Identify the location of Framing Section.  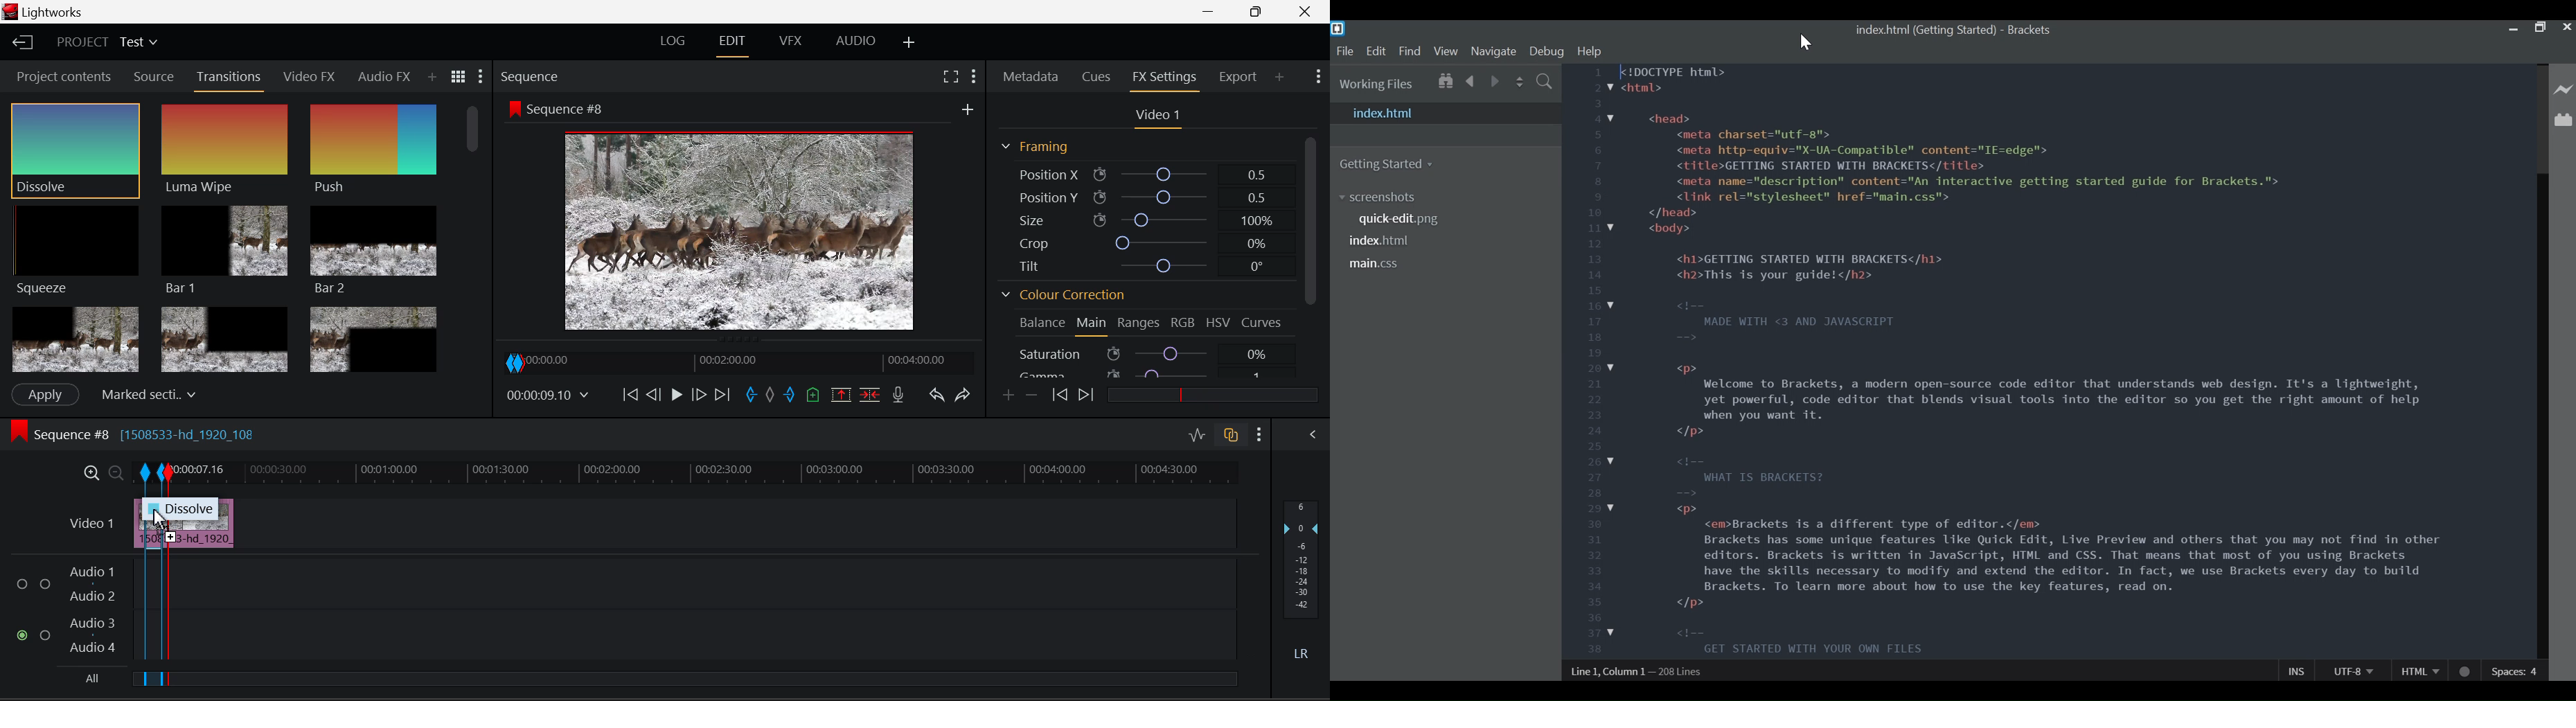
(1042, 147).